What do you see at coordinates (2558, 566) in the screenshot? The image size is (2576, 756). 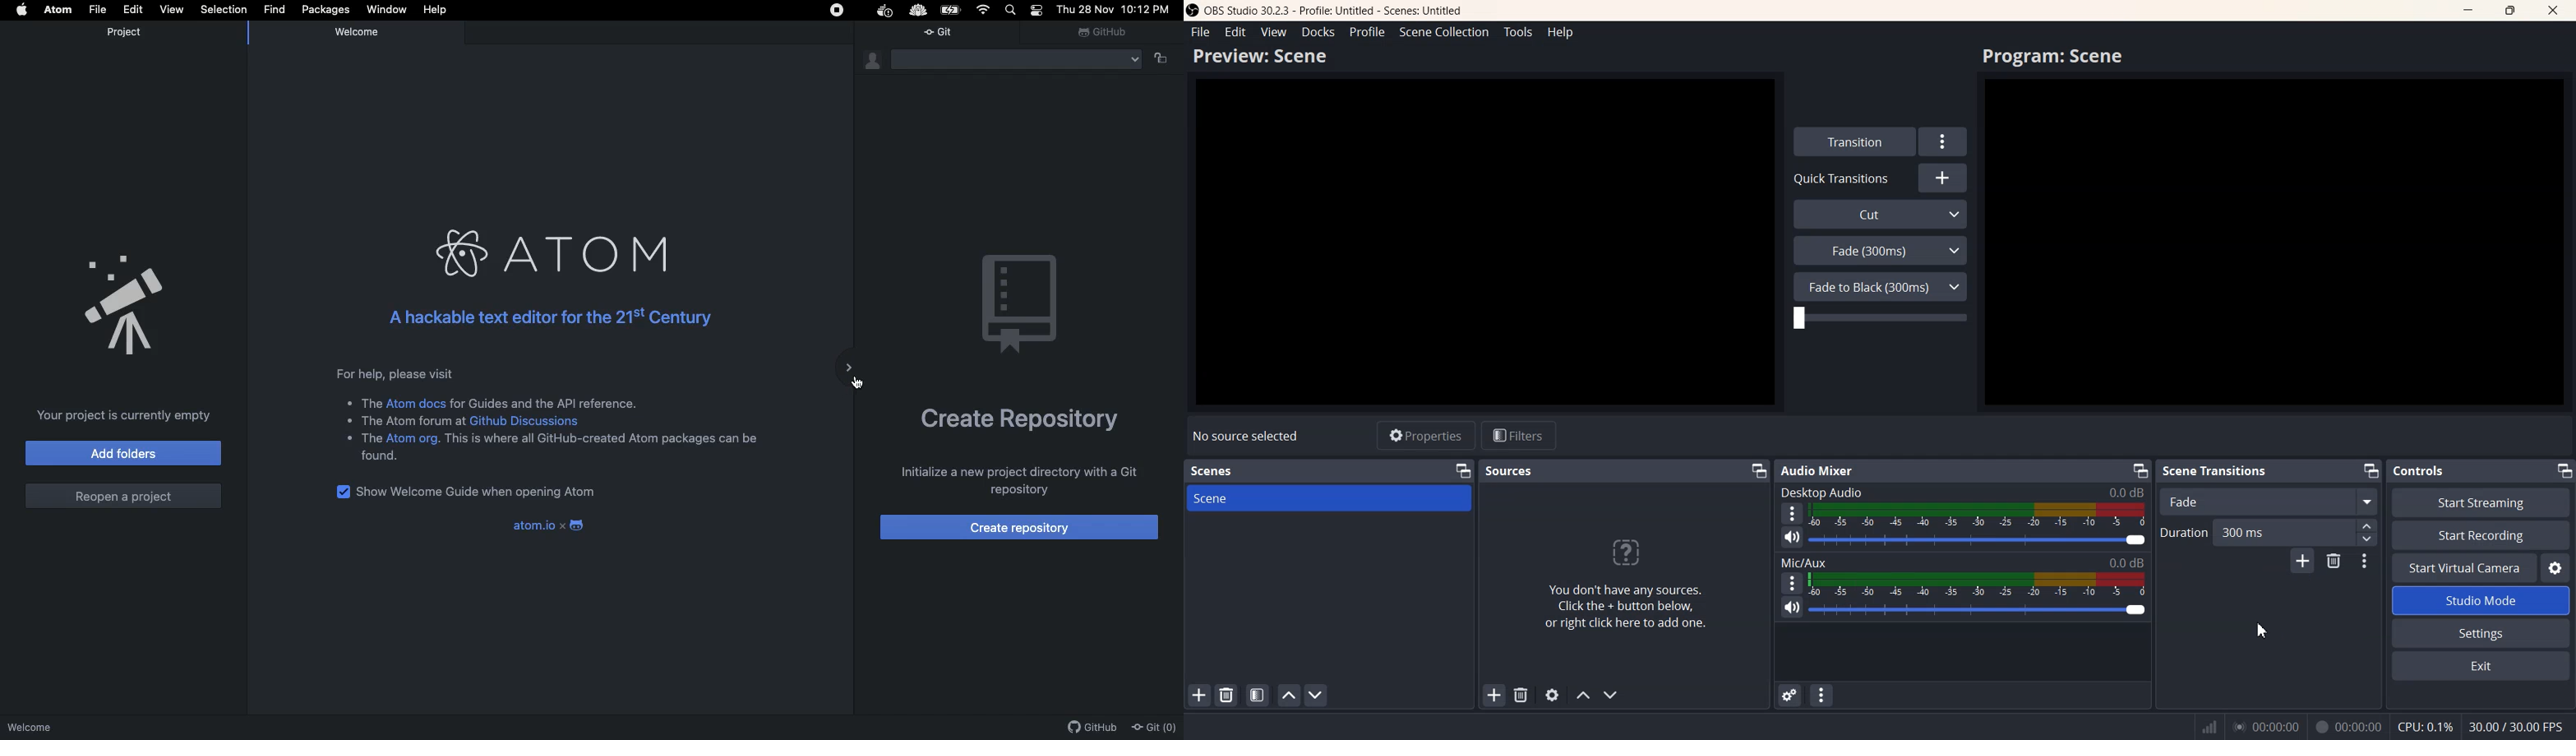 I see `Settings` at bounding box center [2558, 566].